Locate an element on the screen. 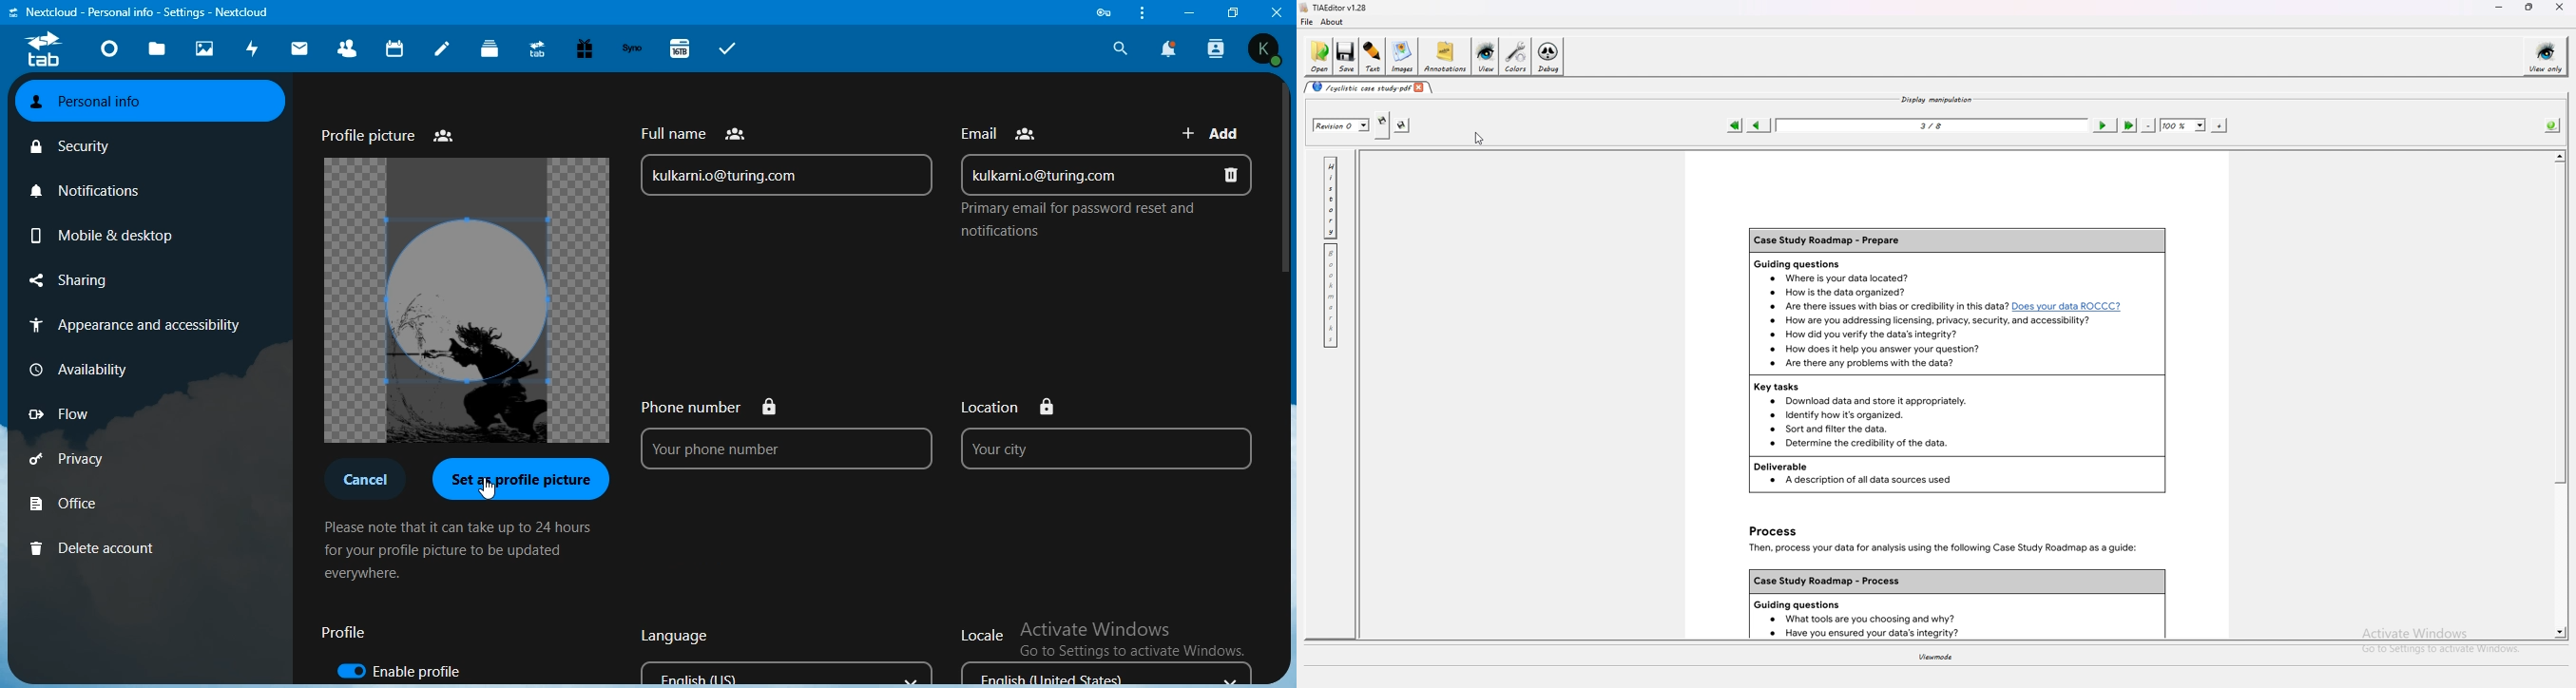 This screenshot has height=700, width=2576. ¥ is located at coordinates (524, 479).